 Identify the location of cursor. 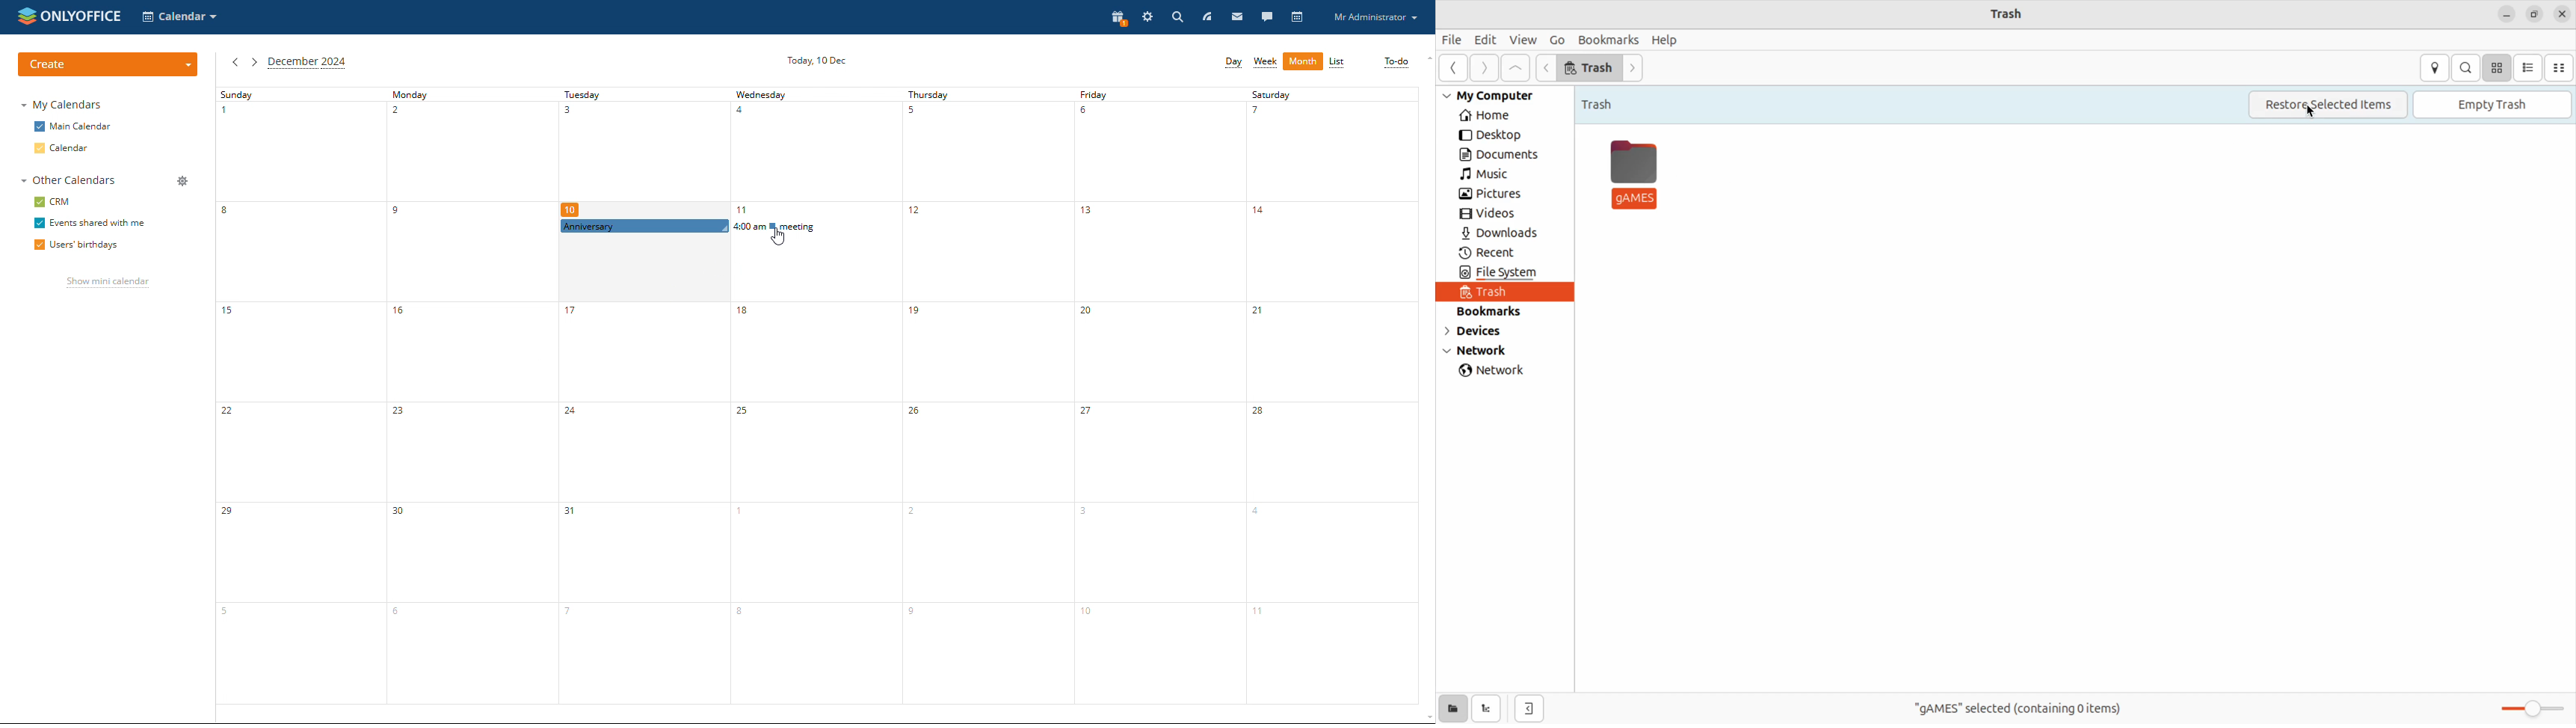
(2315, 113).